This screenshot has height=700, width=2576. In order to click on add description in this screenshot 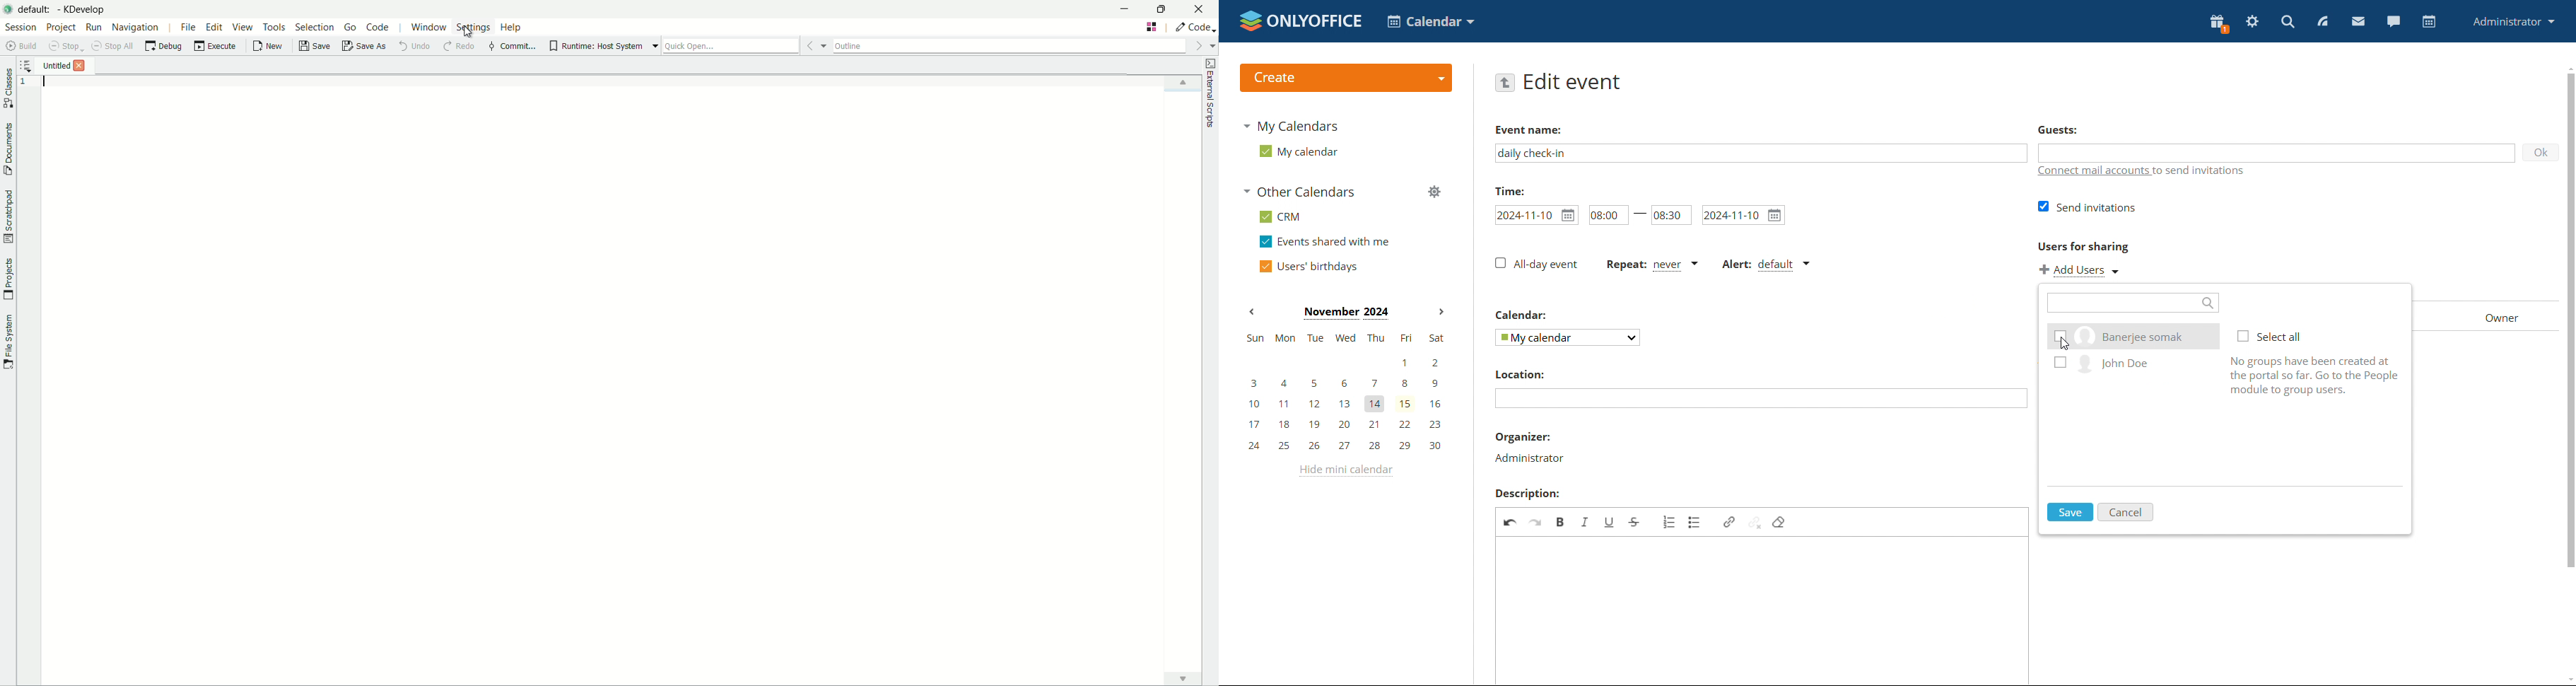, I will do `click(1764, 610)`.